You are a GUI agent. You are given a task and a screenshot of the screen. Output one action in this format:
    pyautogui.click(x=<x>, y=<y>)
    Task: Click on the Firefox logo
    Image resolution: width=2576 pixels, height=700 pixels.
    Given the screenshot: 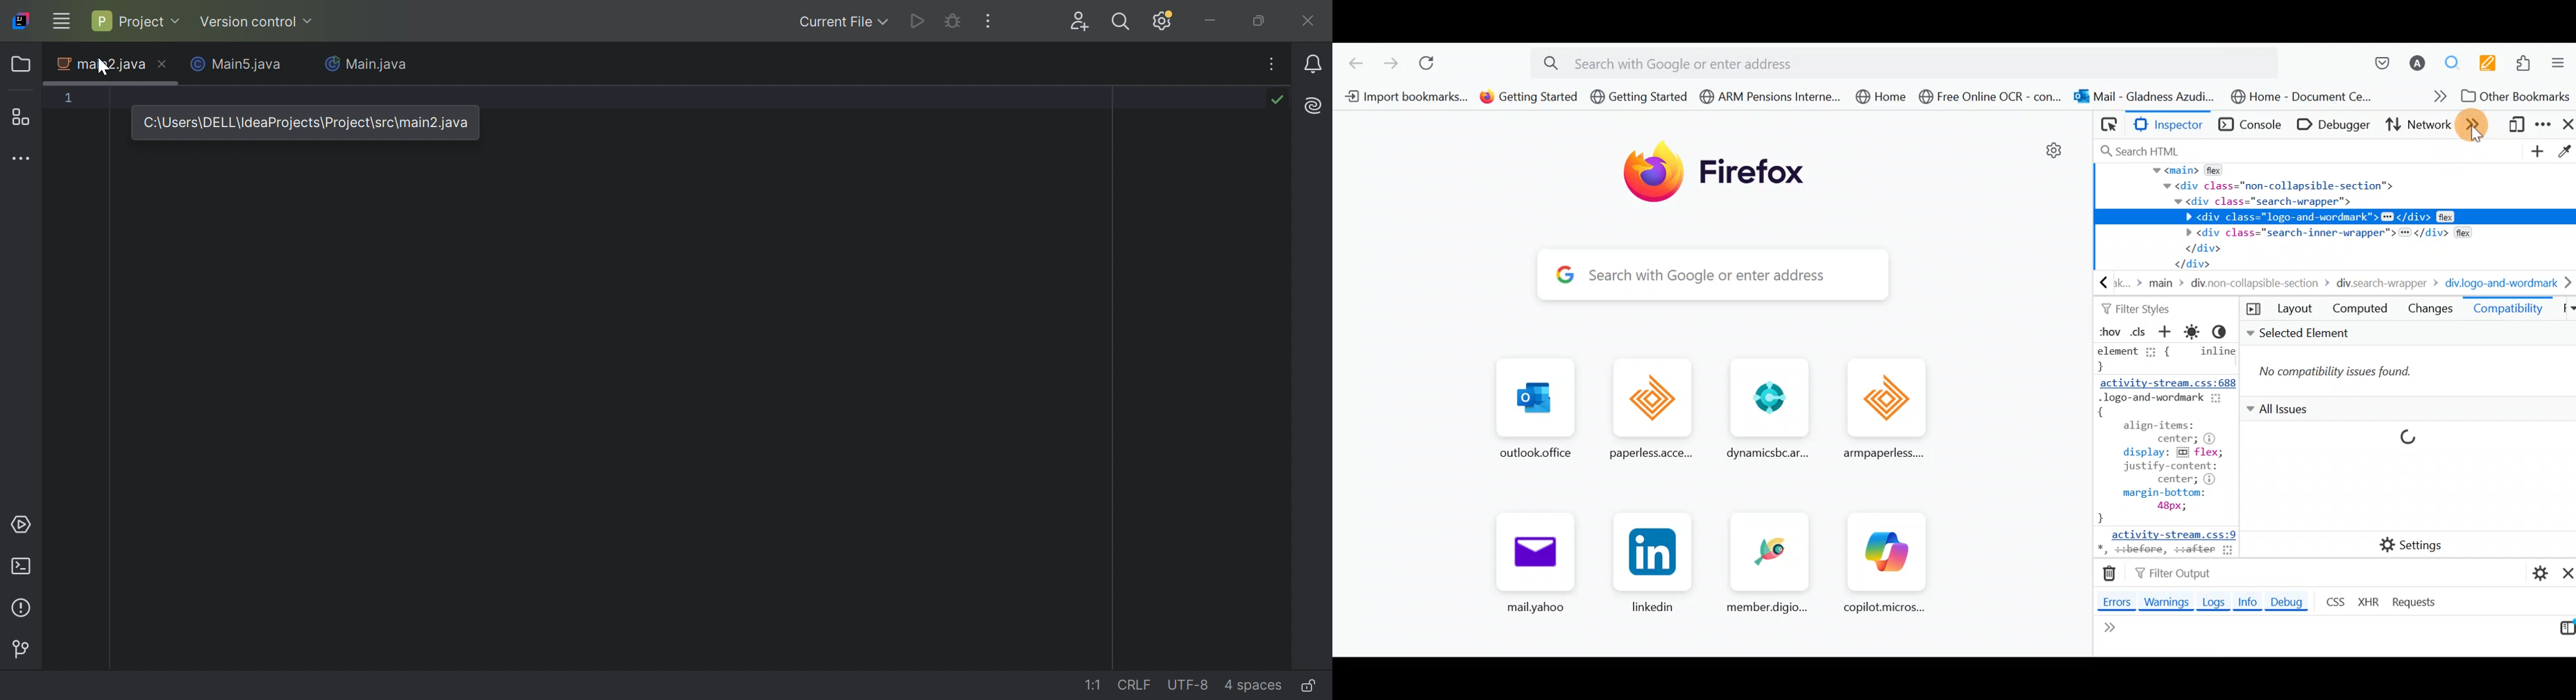 What is the action you would take?
    pyautogui.click(x=1724, y=177)
    